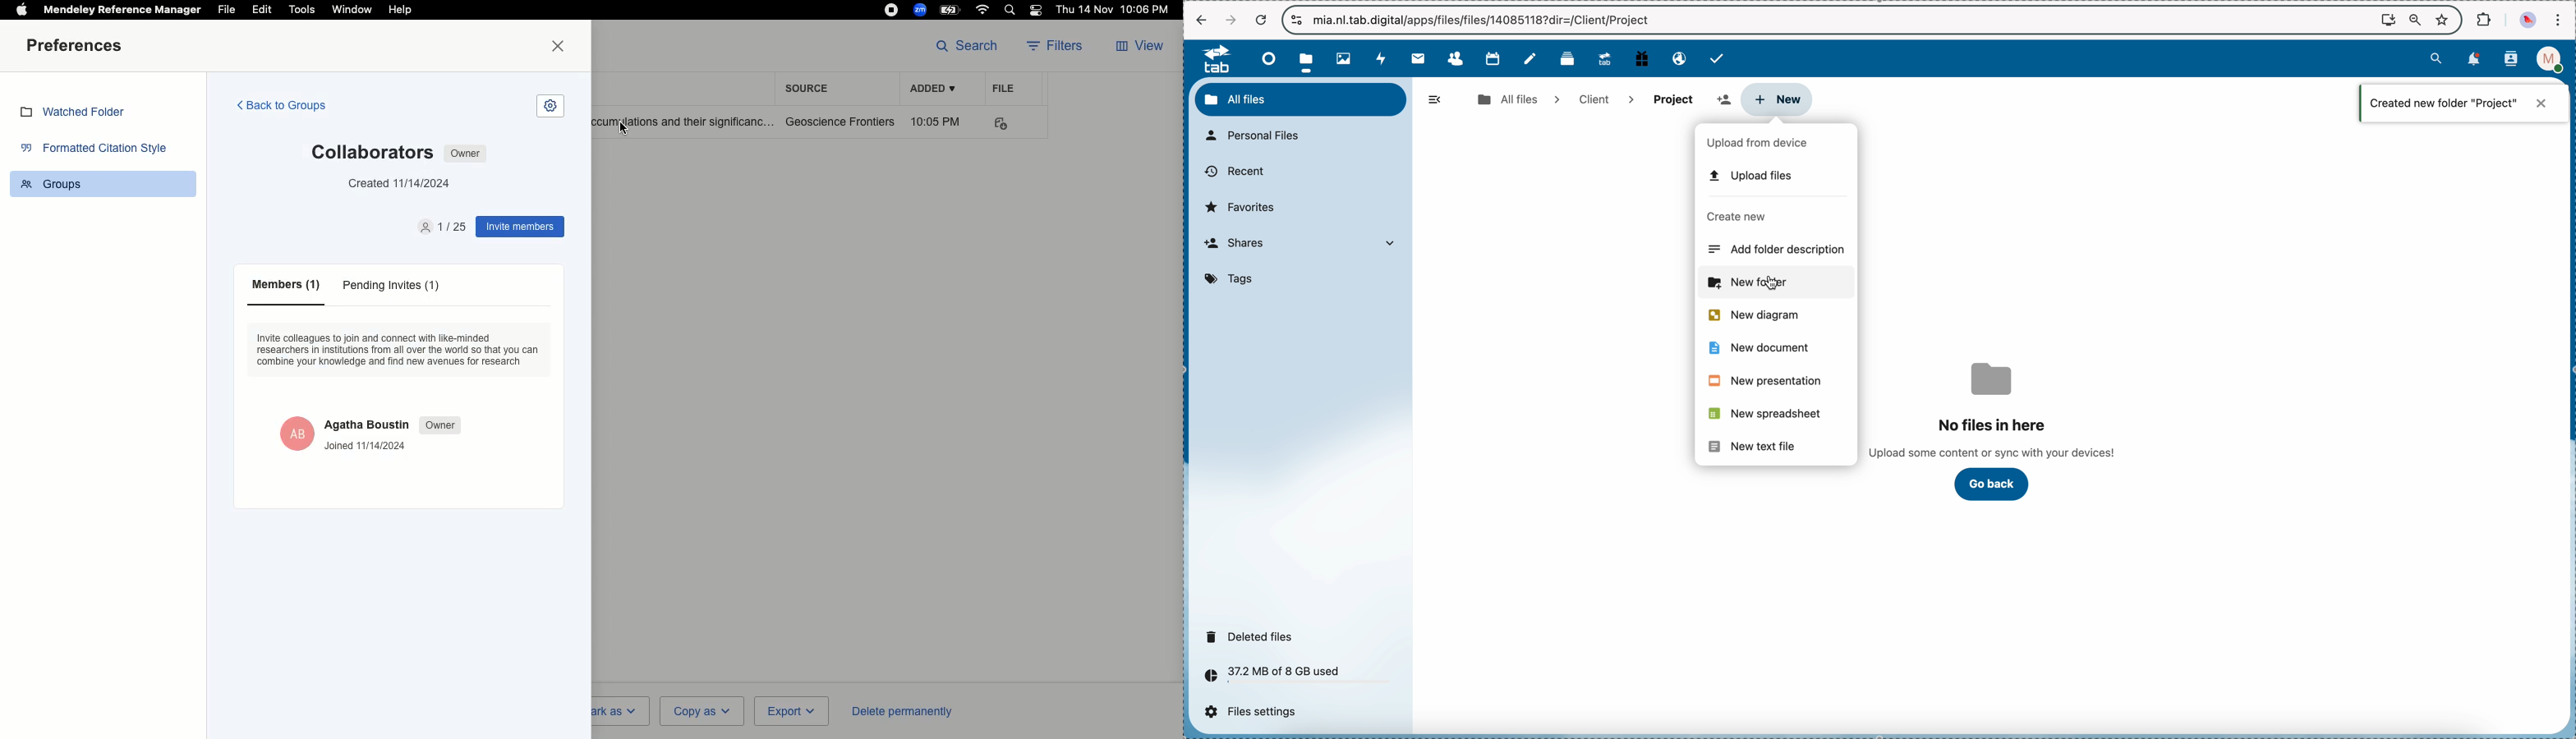 This screenshot has width=2576, height=756. Describe the element at coordinates (402, 349) in the screenshot. I see `description` at that location.